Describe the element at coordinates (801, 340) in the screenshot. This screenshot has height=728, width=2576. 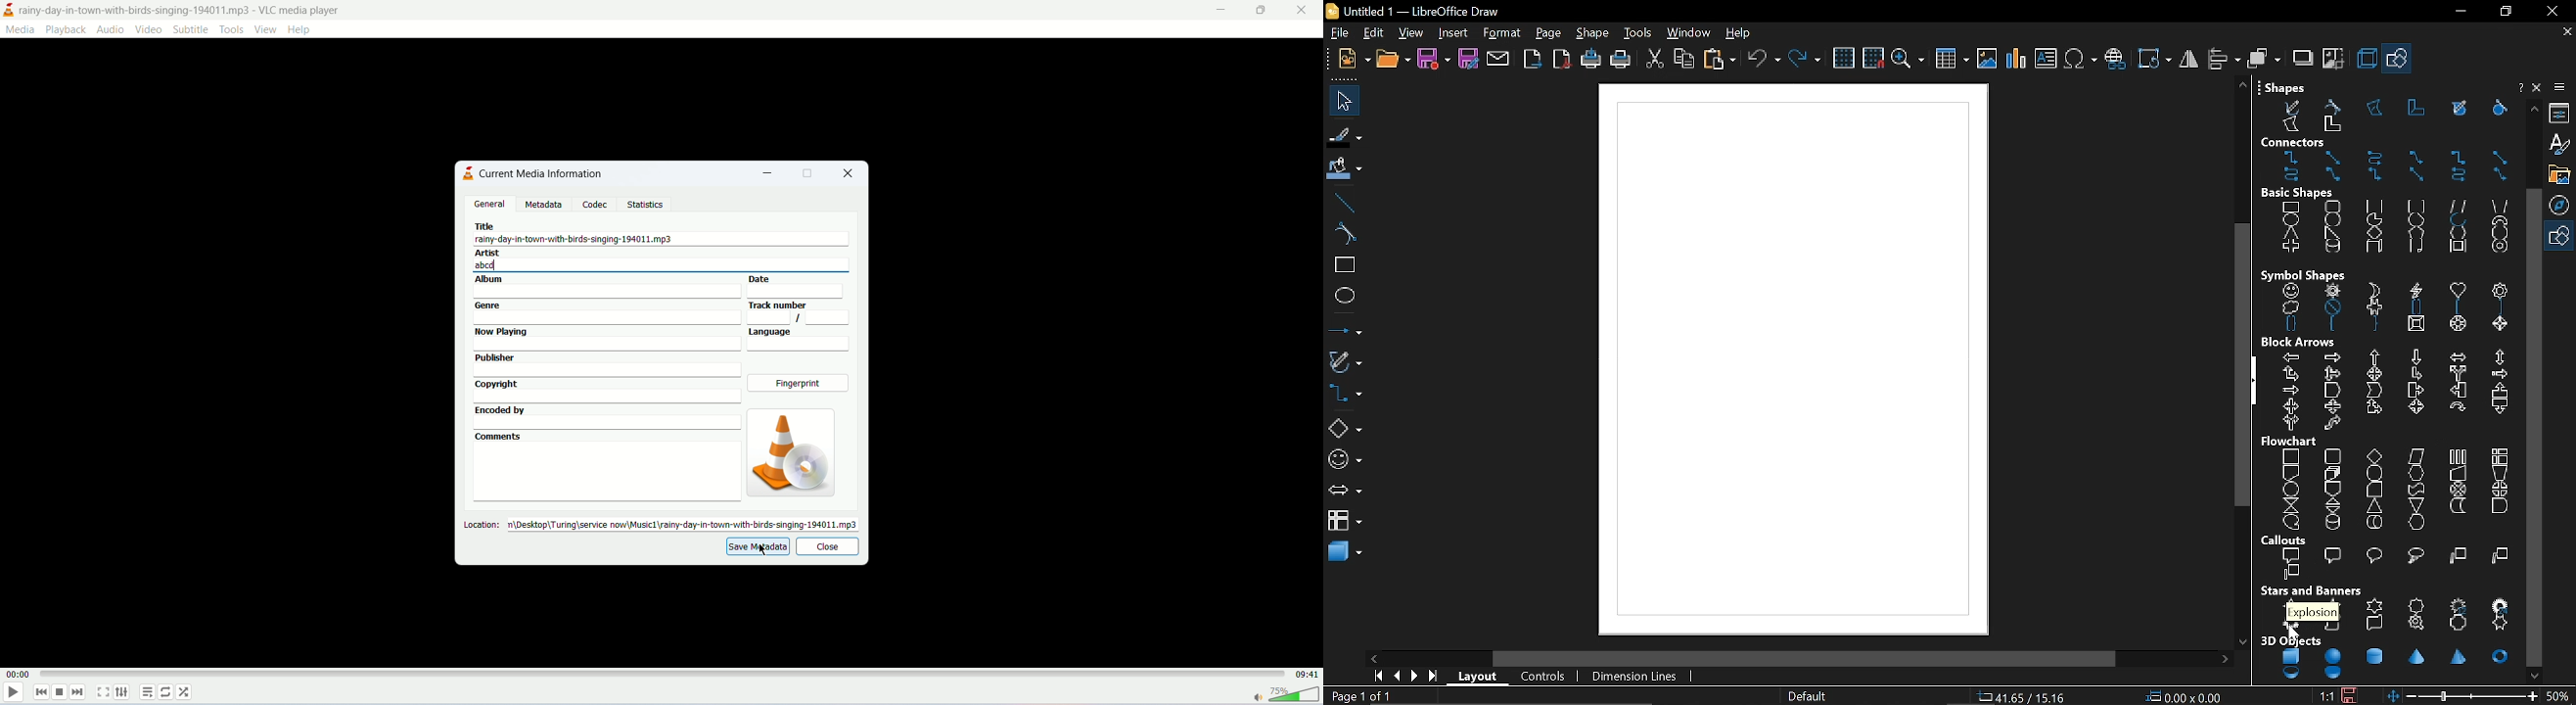
I see `language` at that location.